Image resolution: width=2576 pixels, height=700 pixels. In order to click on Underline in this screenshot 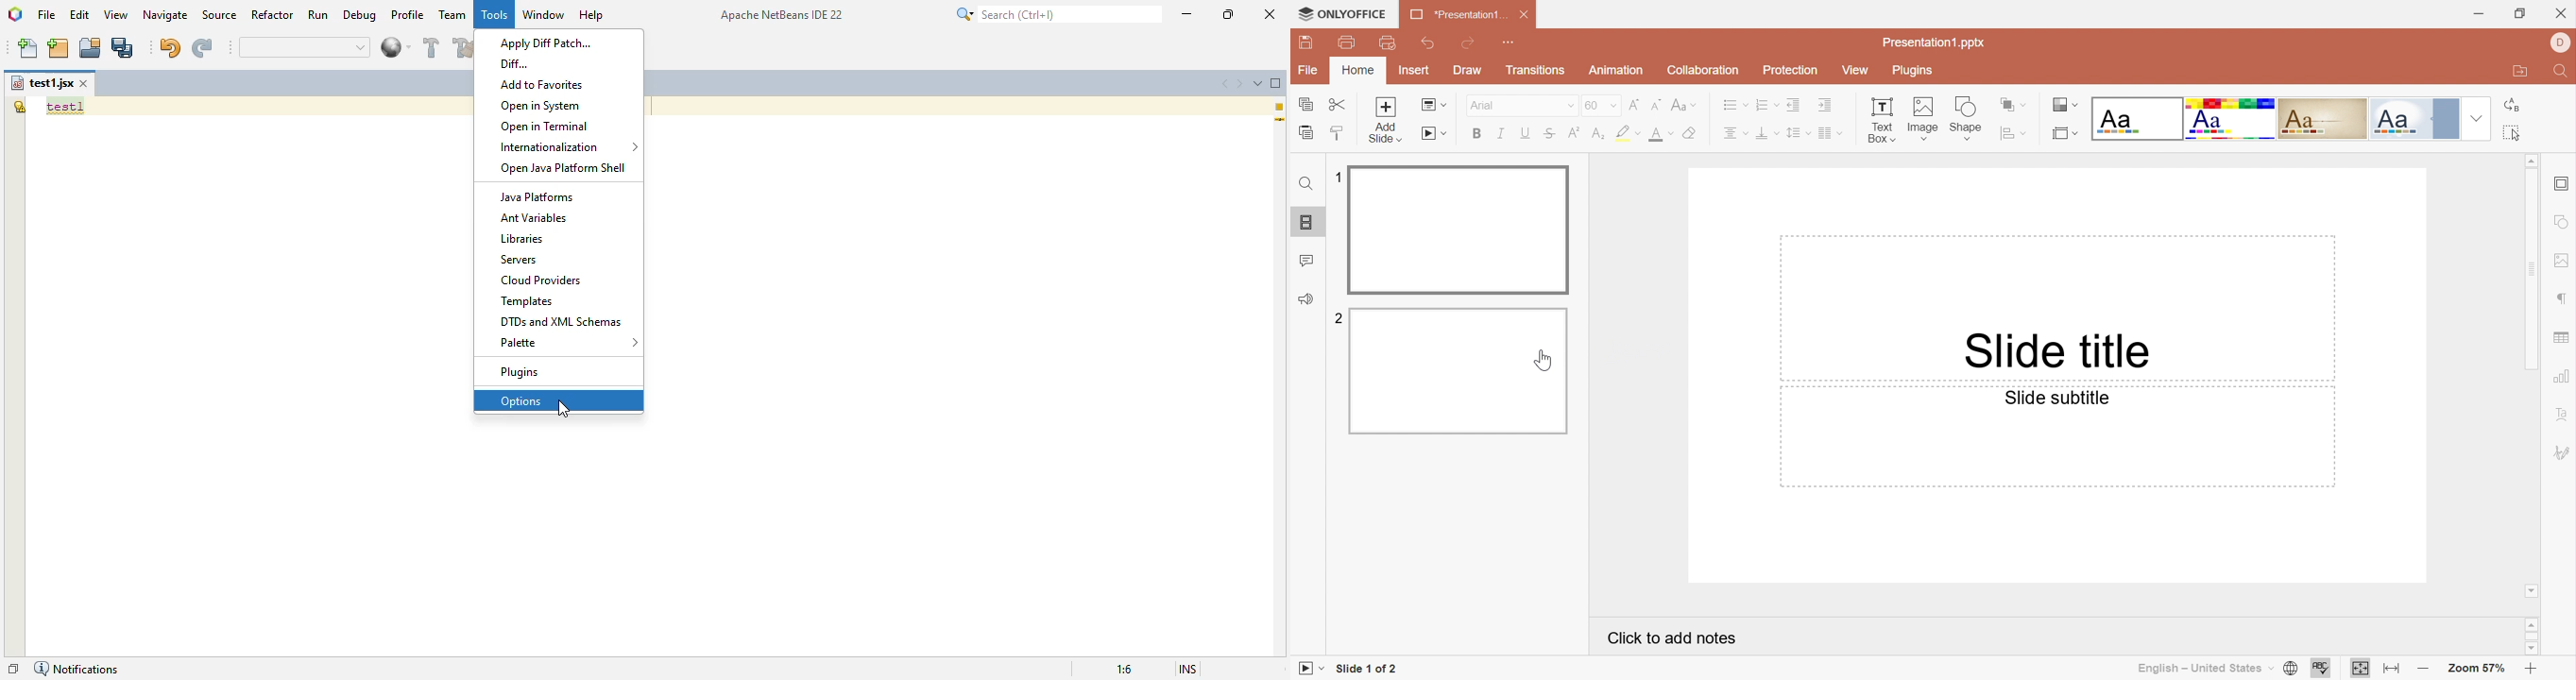, I will do `click(1527, 134)`.